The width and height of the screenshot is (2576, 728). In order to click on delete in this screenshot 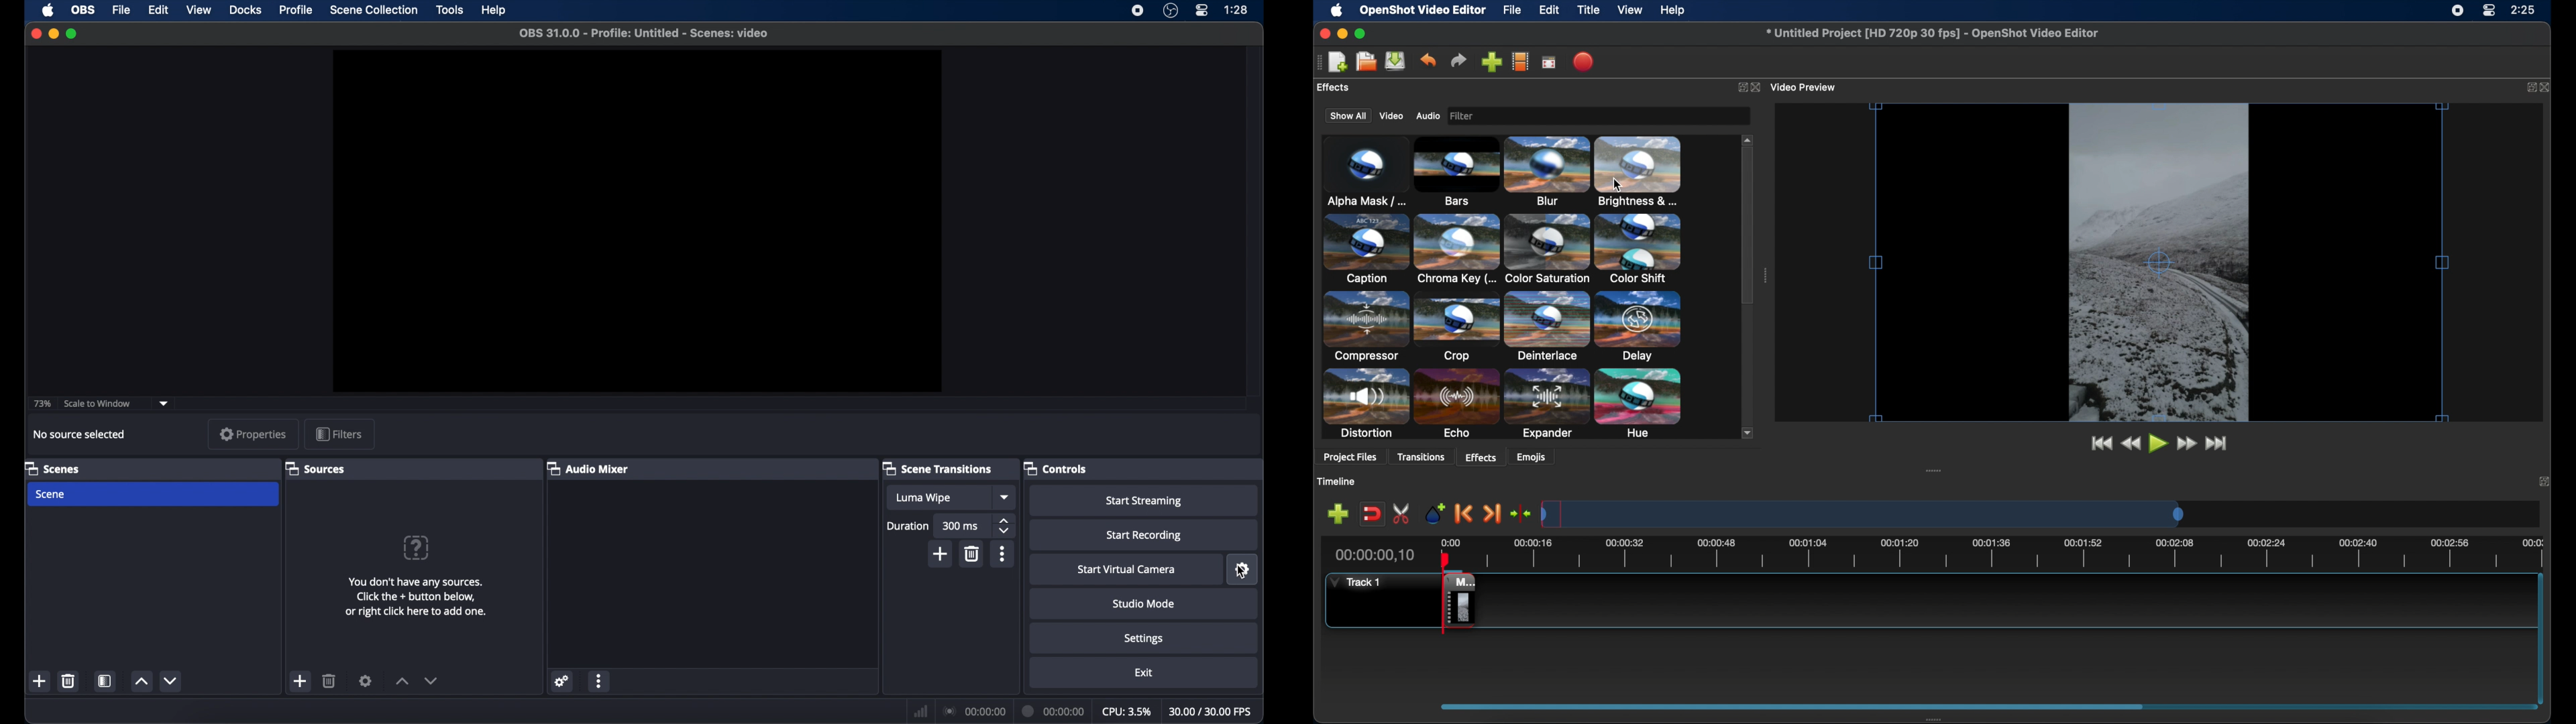, I will do `click(329, 680)`.